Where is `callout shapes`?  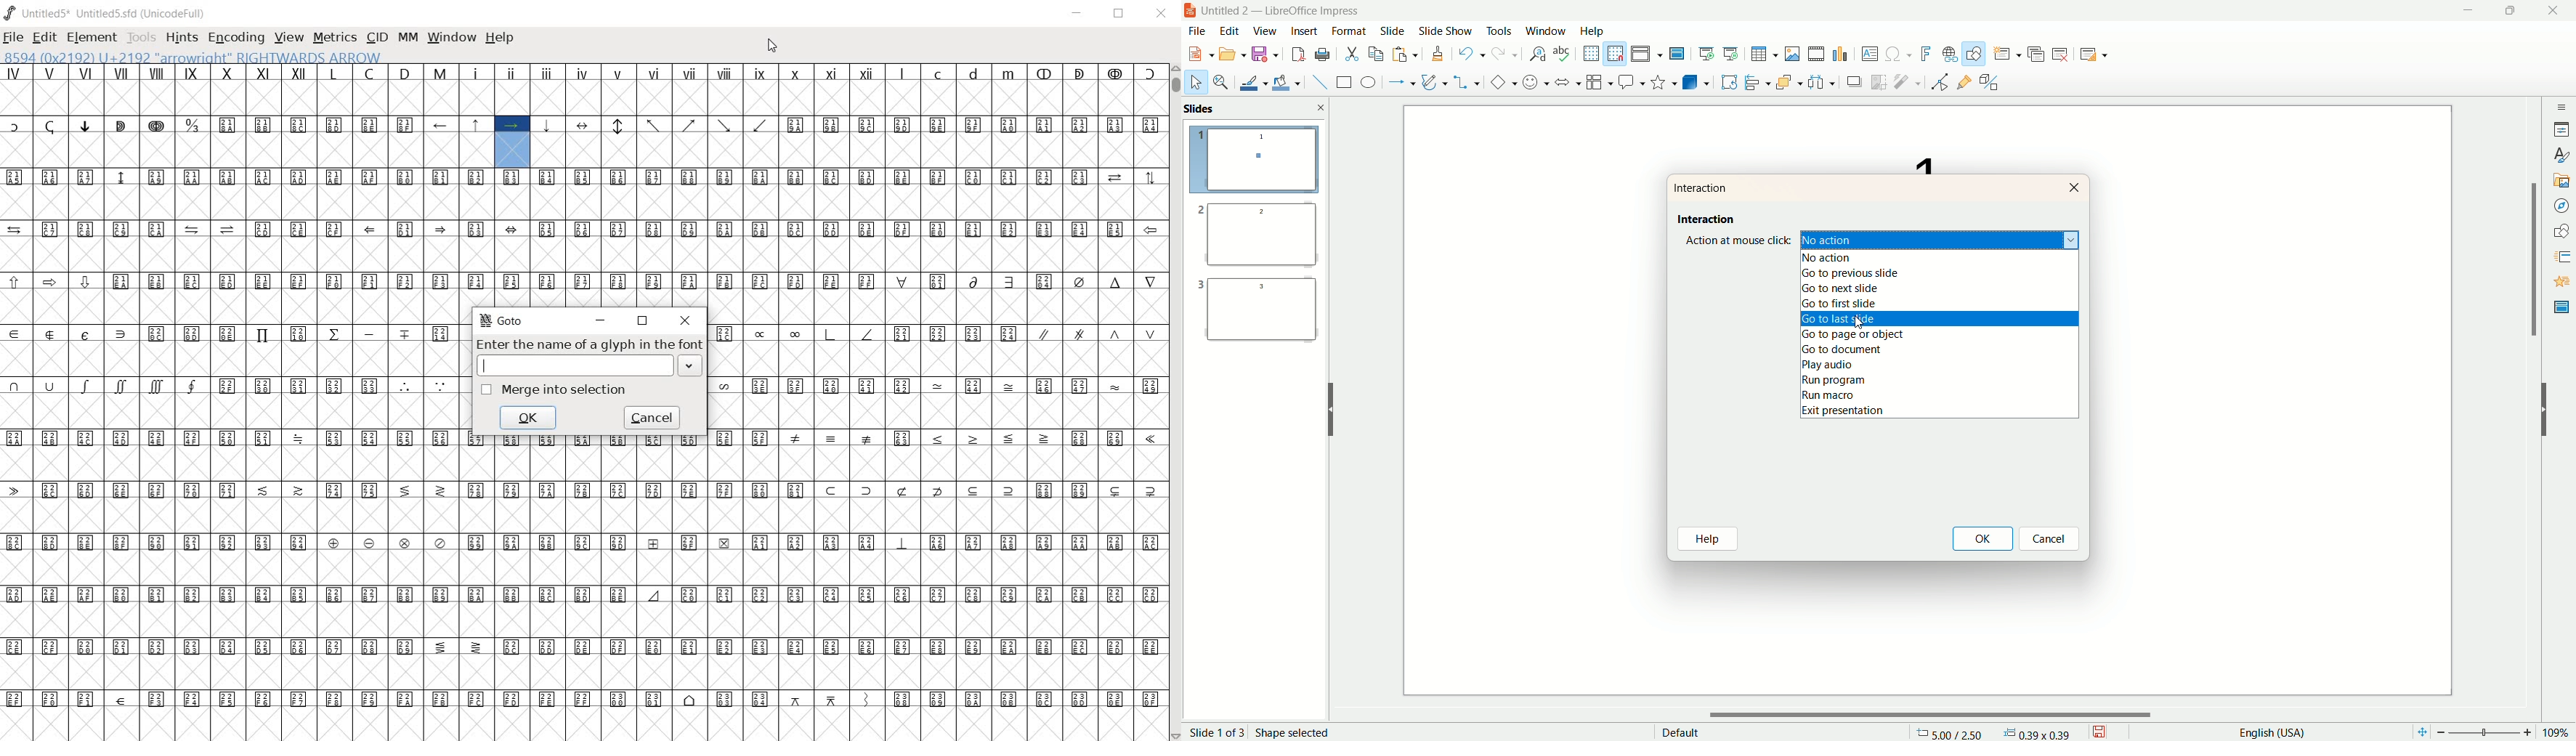
callout shapes is located at coordinates (1629, 83).